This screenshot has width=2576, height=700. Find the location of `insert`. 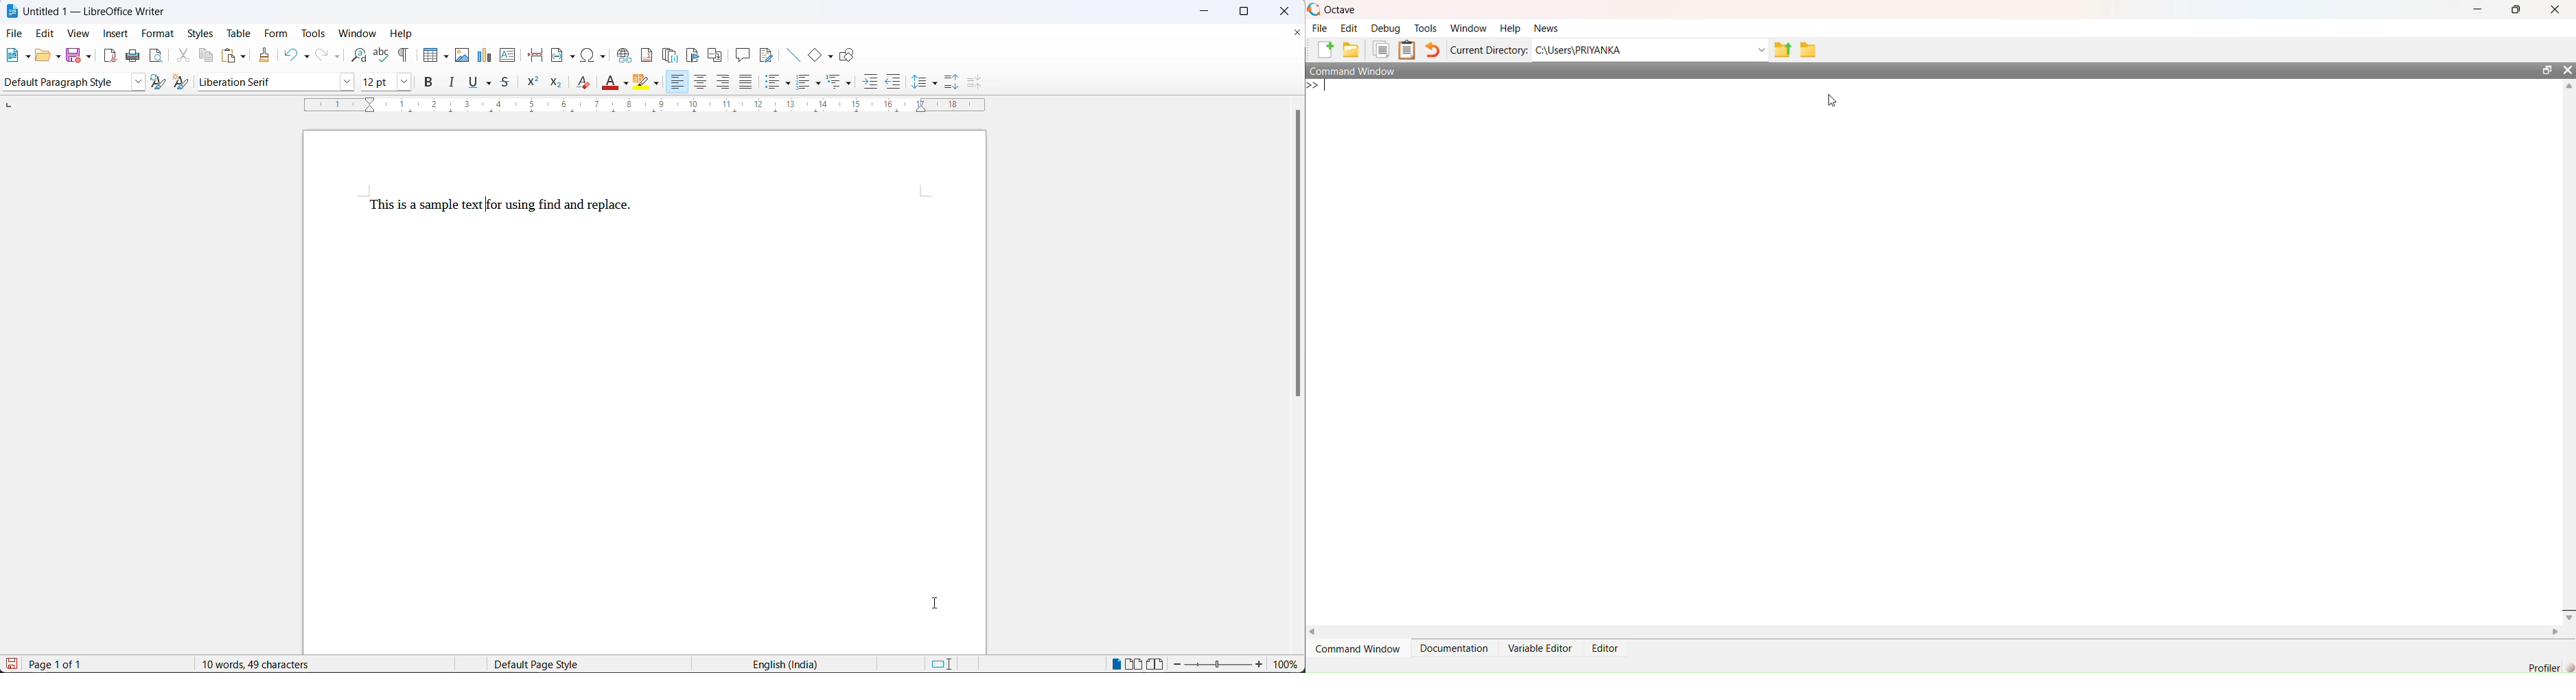

insert is located at coordinates (116, 33).